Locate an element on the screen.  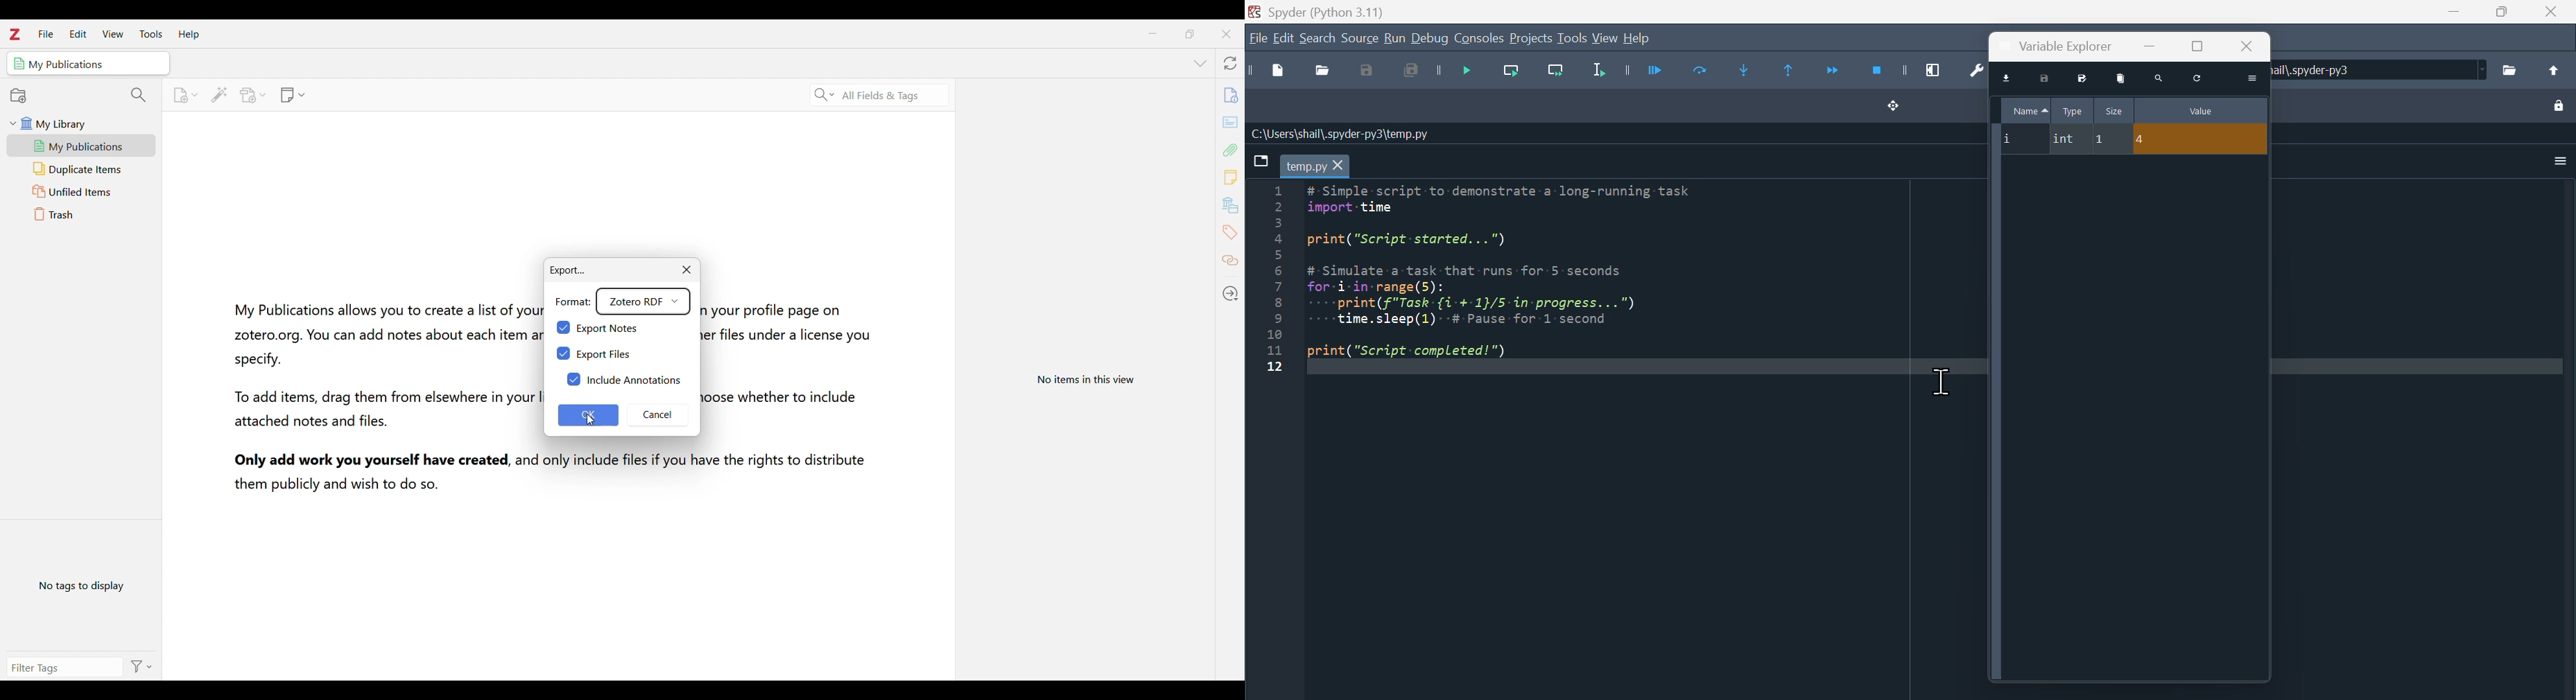
Close is located at coordinates (2548, 12).